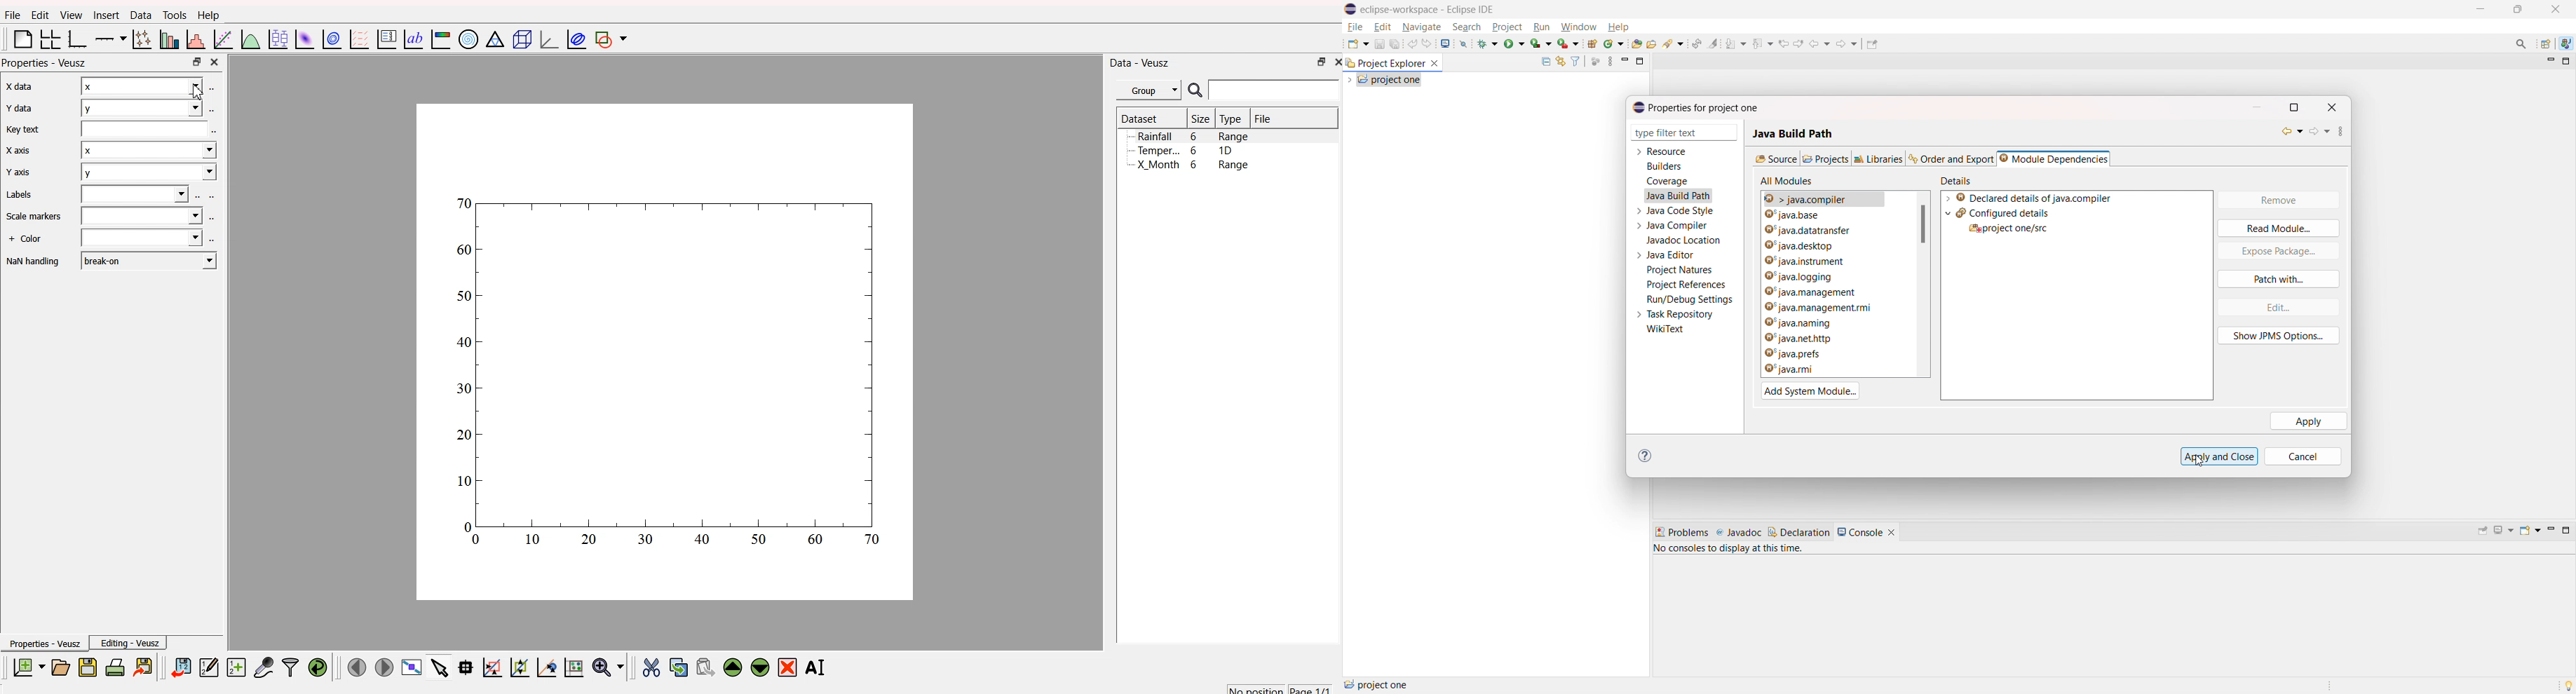  Describe the element at coordinates (137, 195) in the screenshot. I see `field` at that location.